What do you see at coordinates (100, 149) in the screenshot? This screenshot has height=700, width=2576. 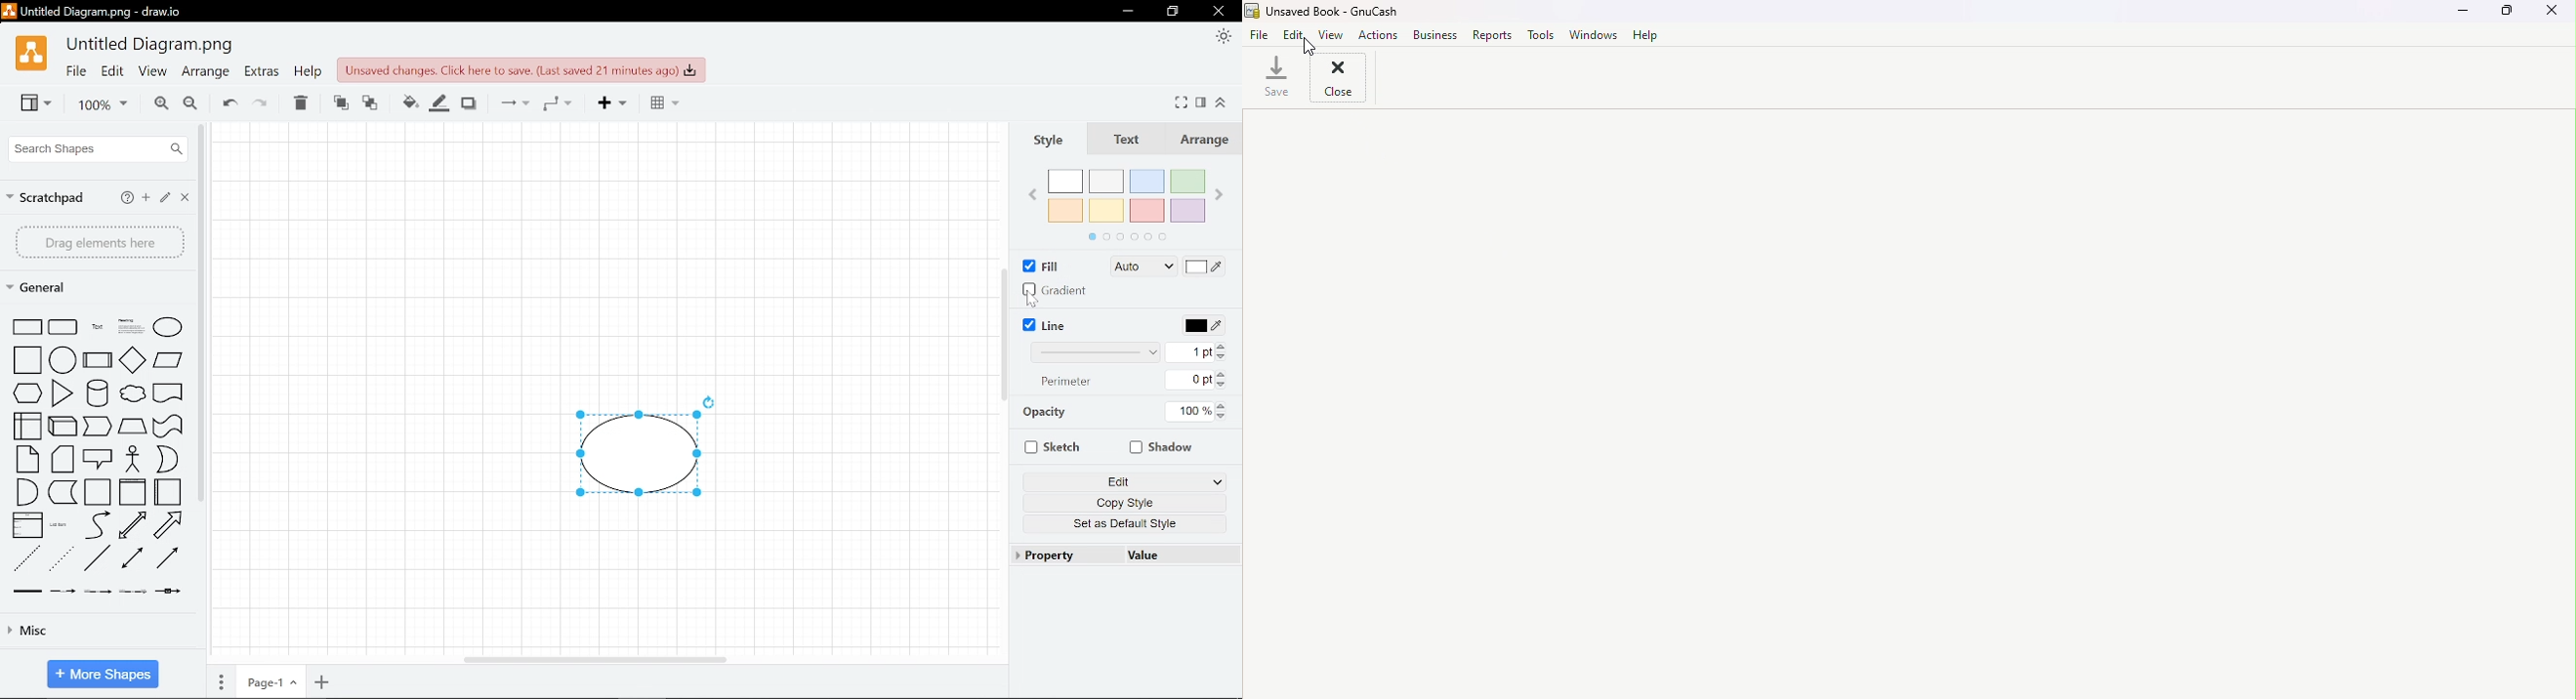 I see `Search shapes` at bounding box center [100, 149].